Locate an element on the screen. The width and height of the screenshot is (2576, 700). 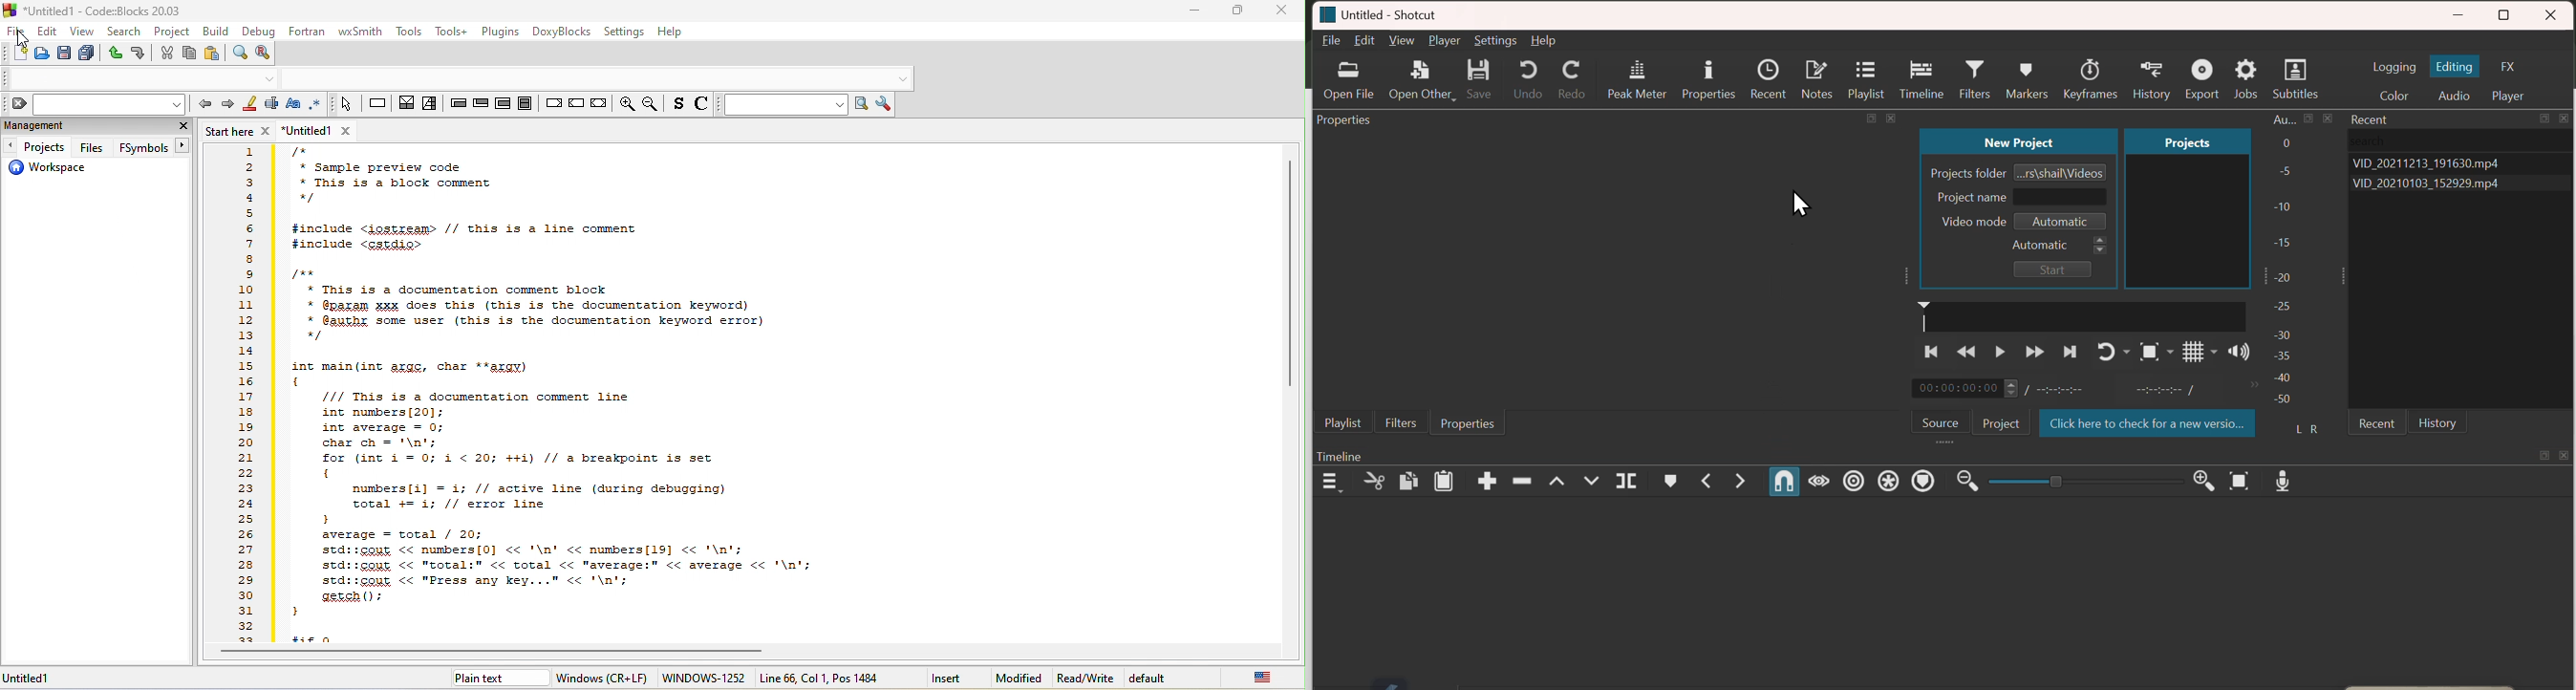
cut is located at coordinates (166, 54).